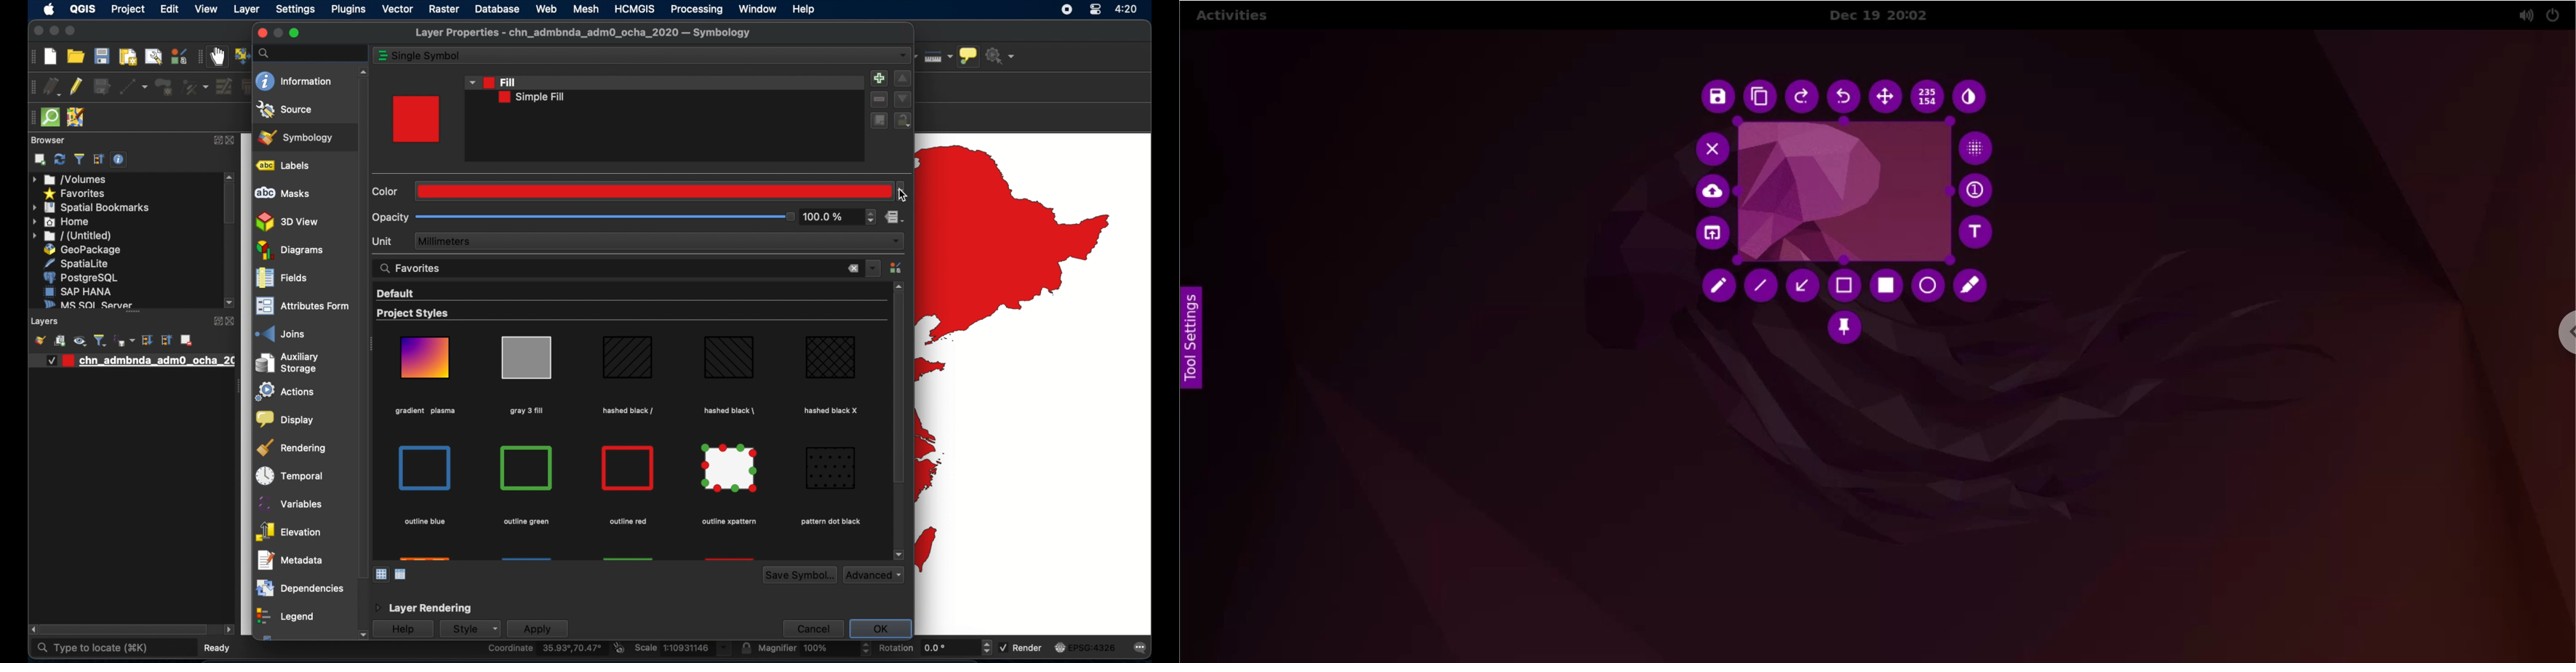 This screenshot has width=2576, height=672. I want to click on Coordinate 35.93°,70.47°, so click(545, 649).